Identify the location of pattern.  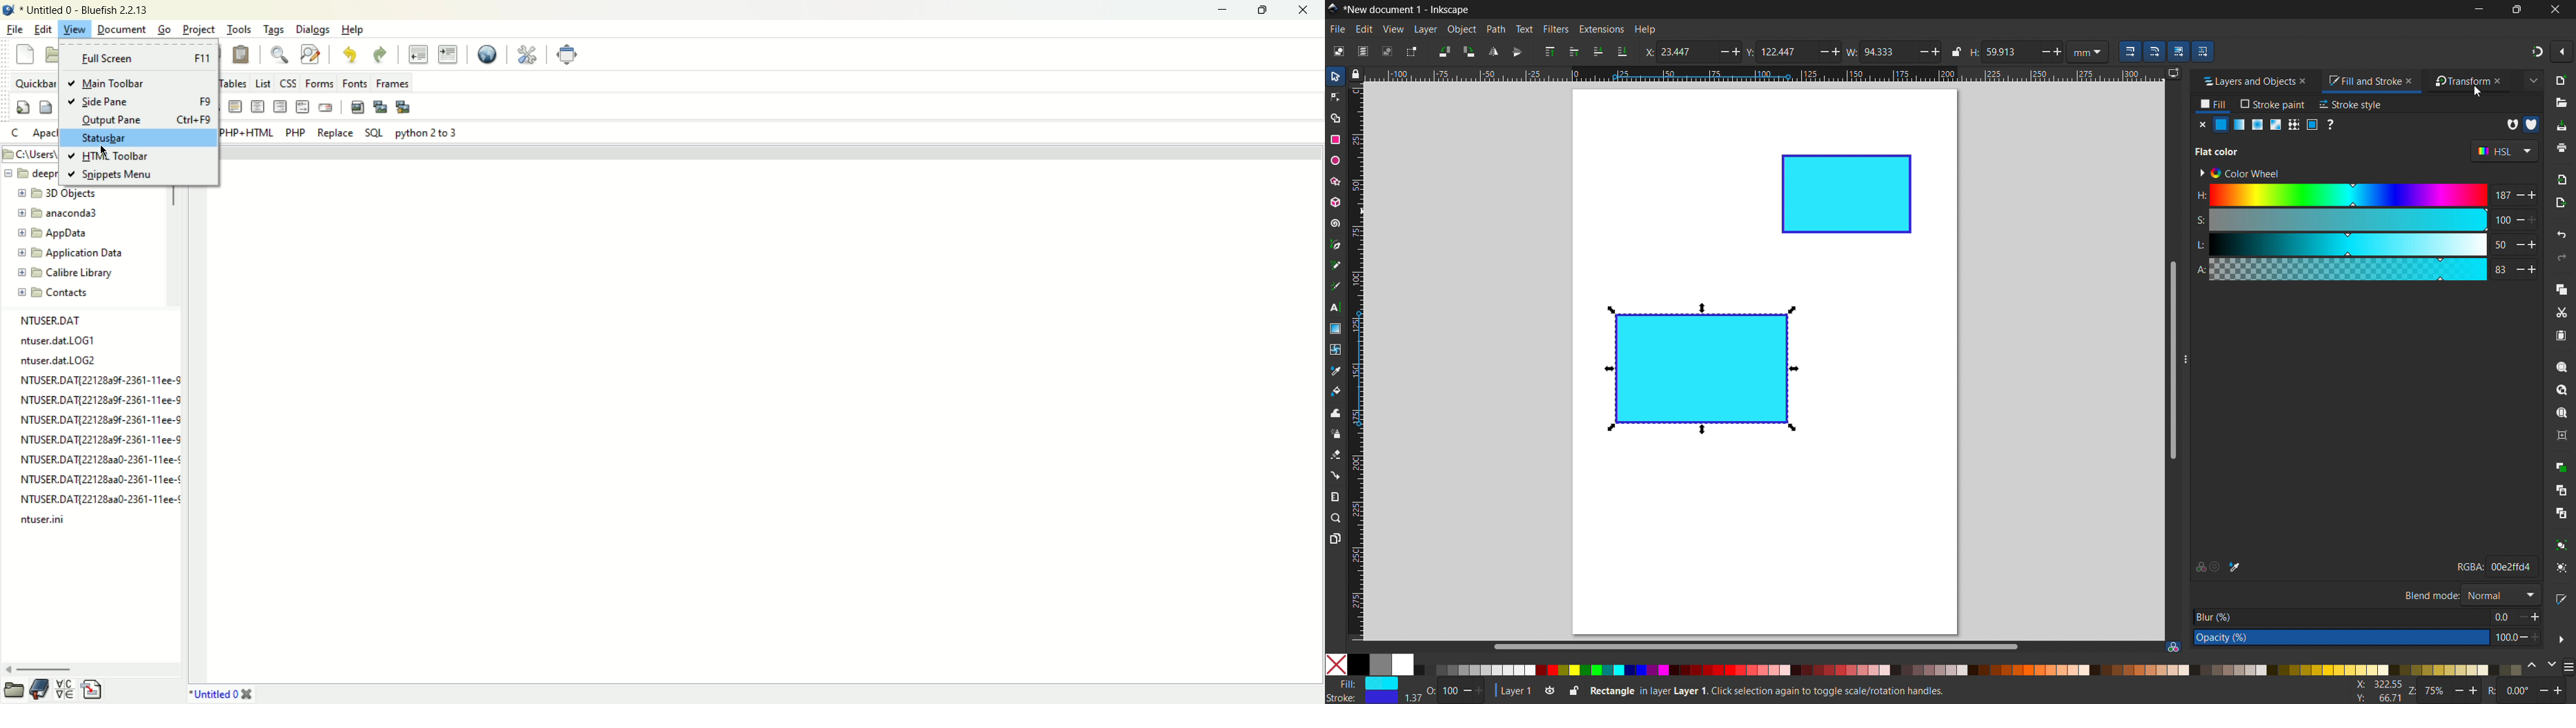
(2294, 125).